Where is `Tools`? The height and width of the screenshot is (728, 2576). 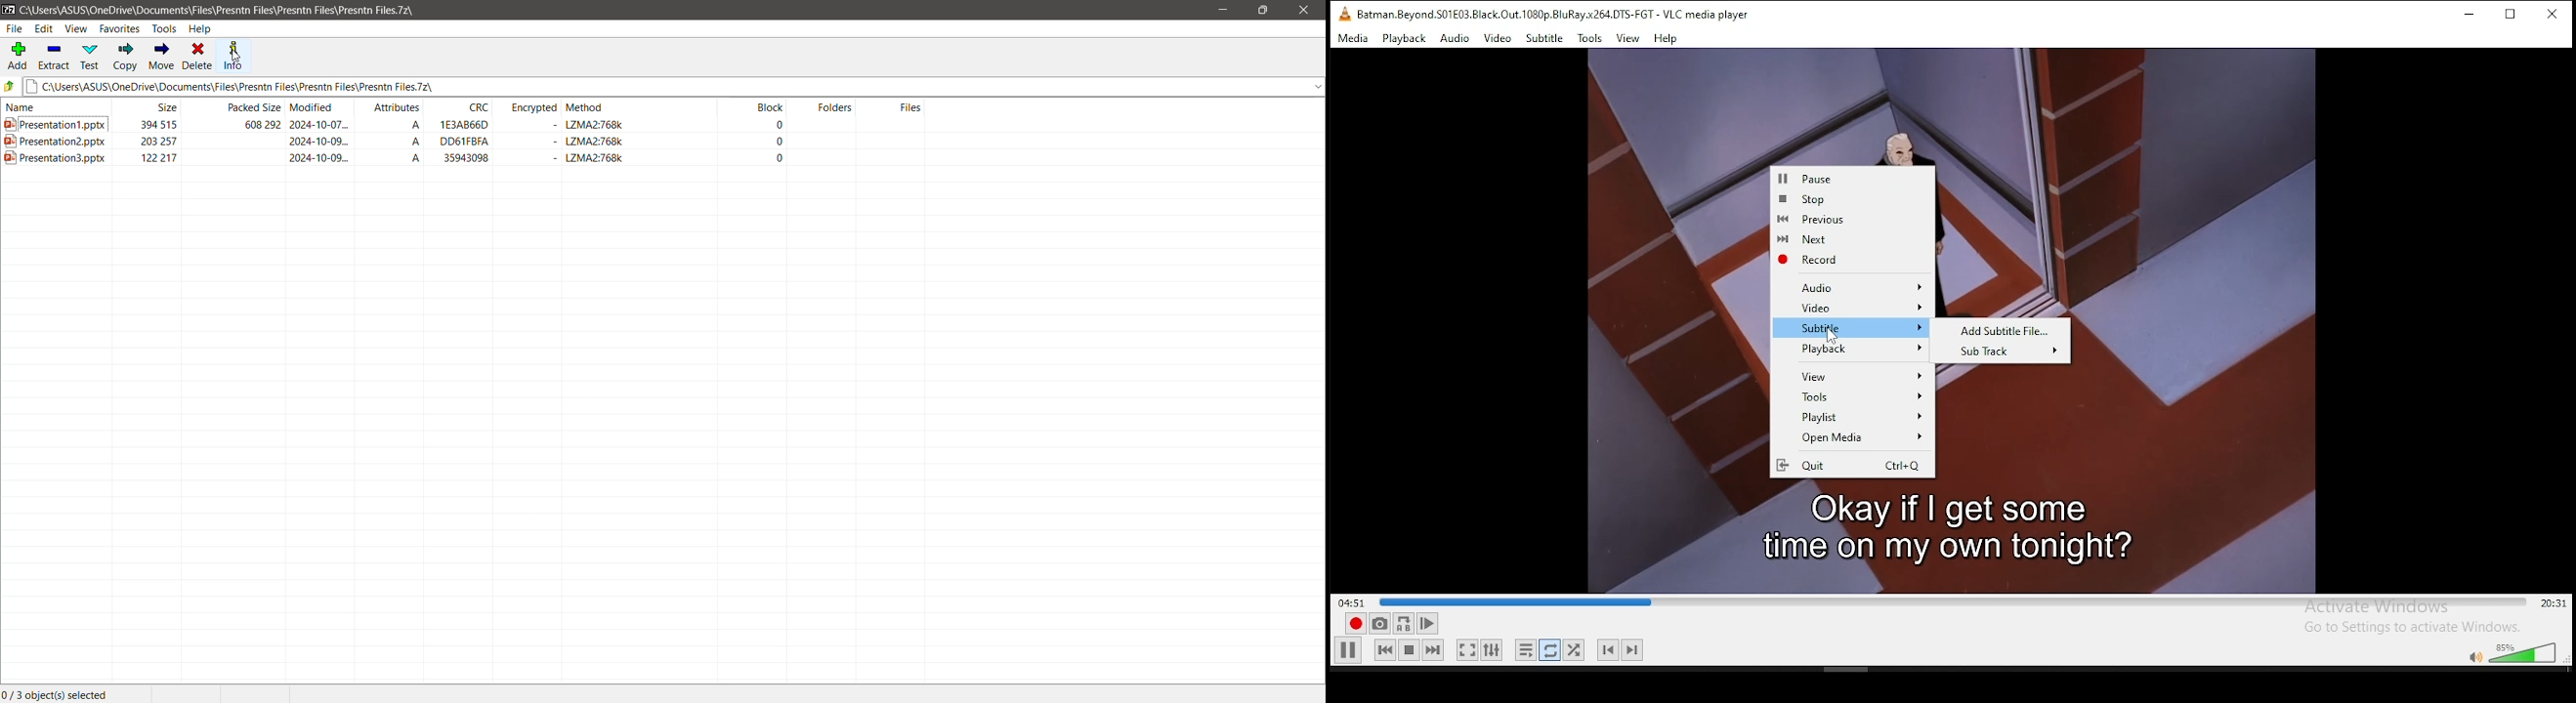 Tools is located at coordinates (166, 29).